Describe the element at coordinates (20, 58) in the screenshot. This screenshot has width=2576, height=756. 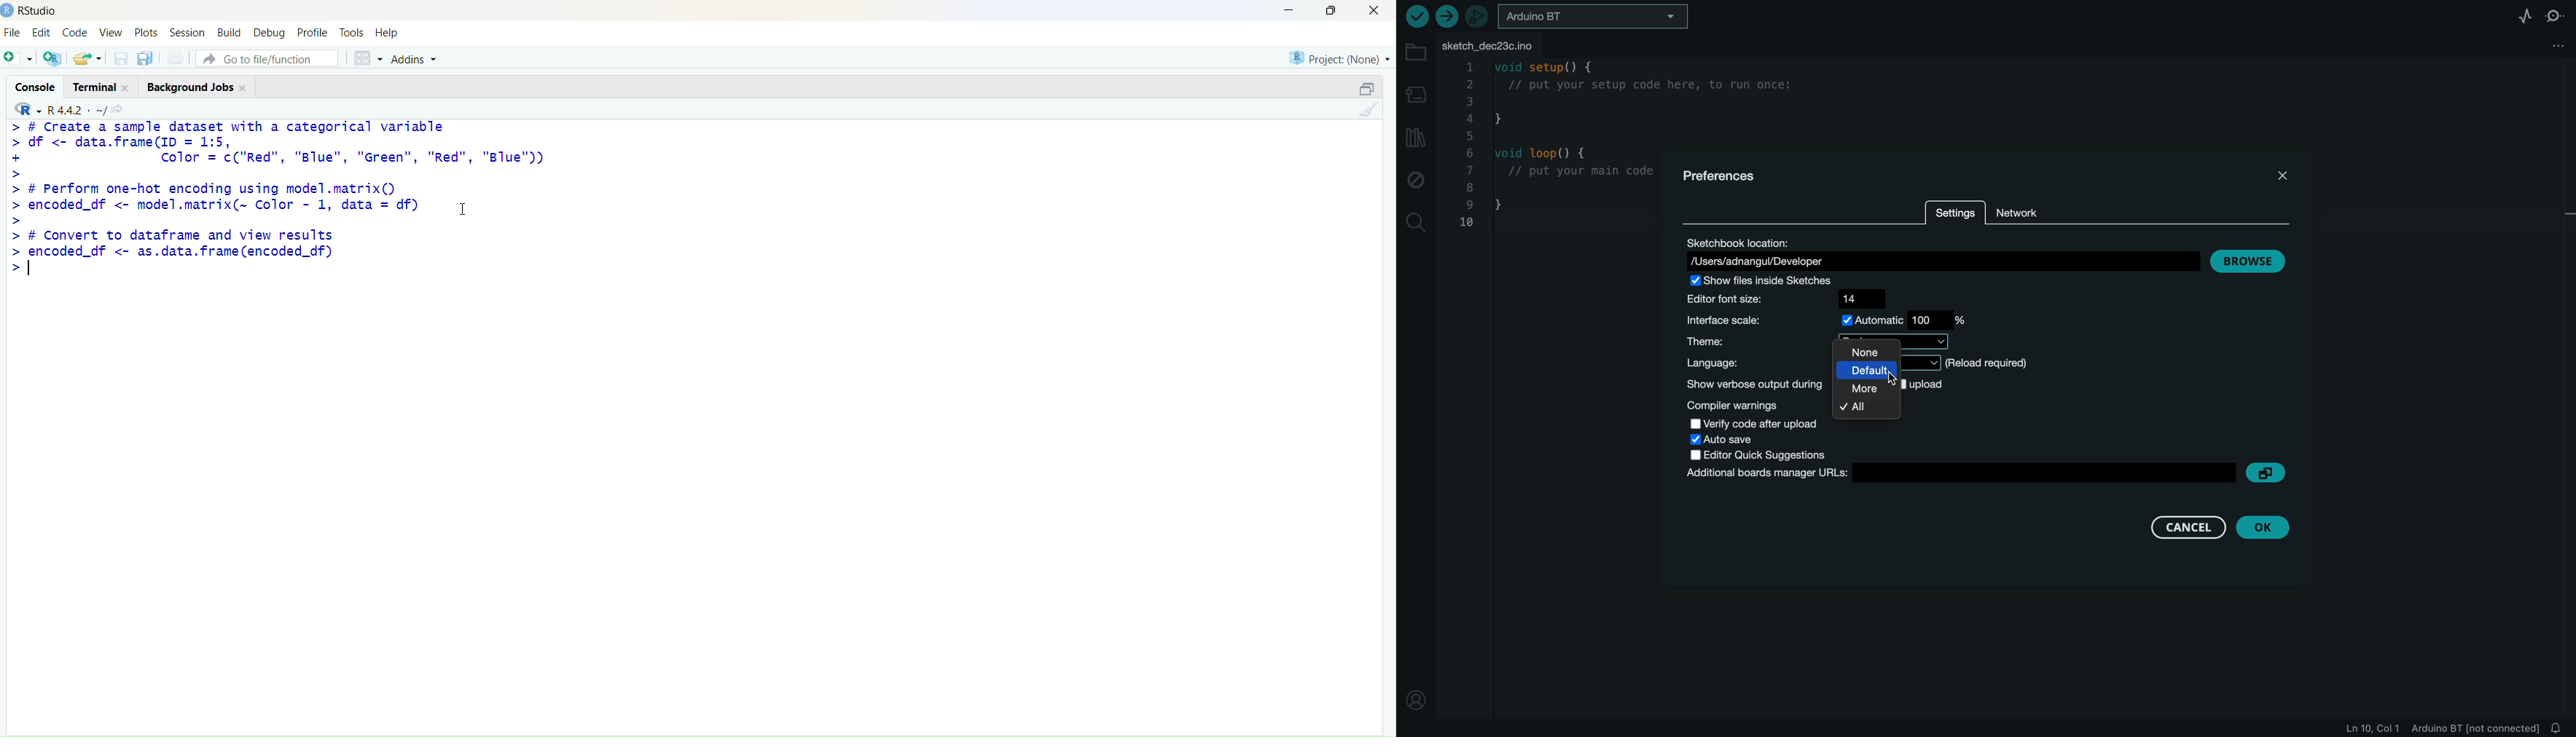
I see `add file as` at that location.